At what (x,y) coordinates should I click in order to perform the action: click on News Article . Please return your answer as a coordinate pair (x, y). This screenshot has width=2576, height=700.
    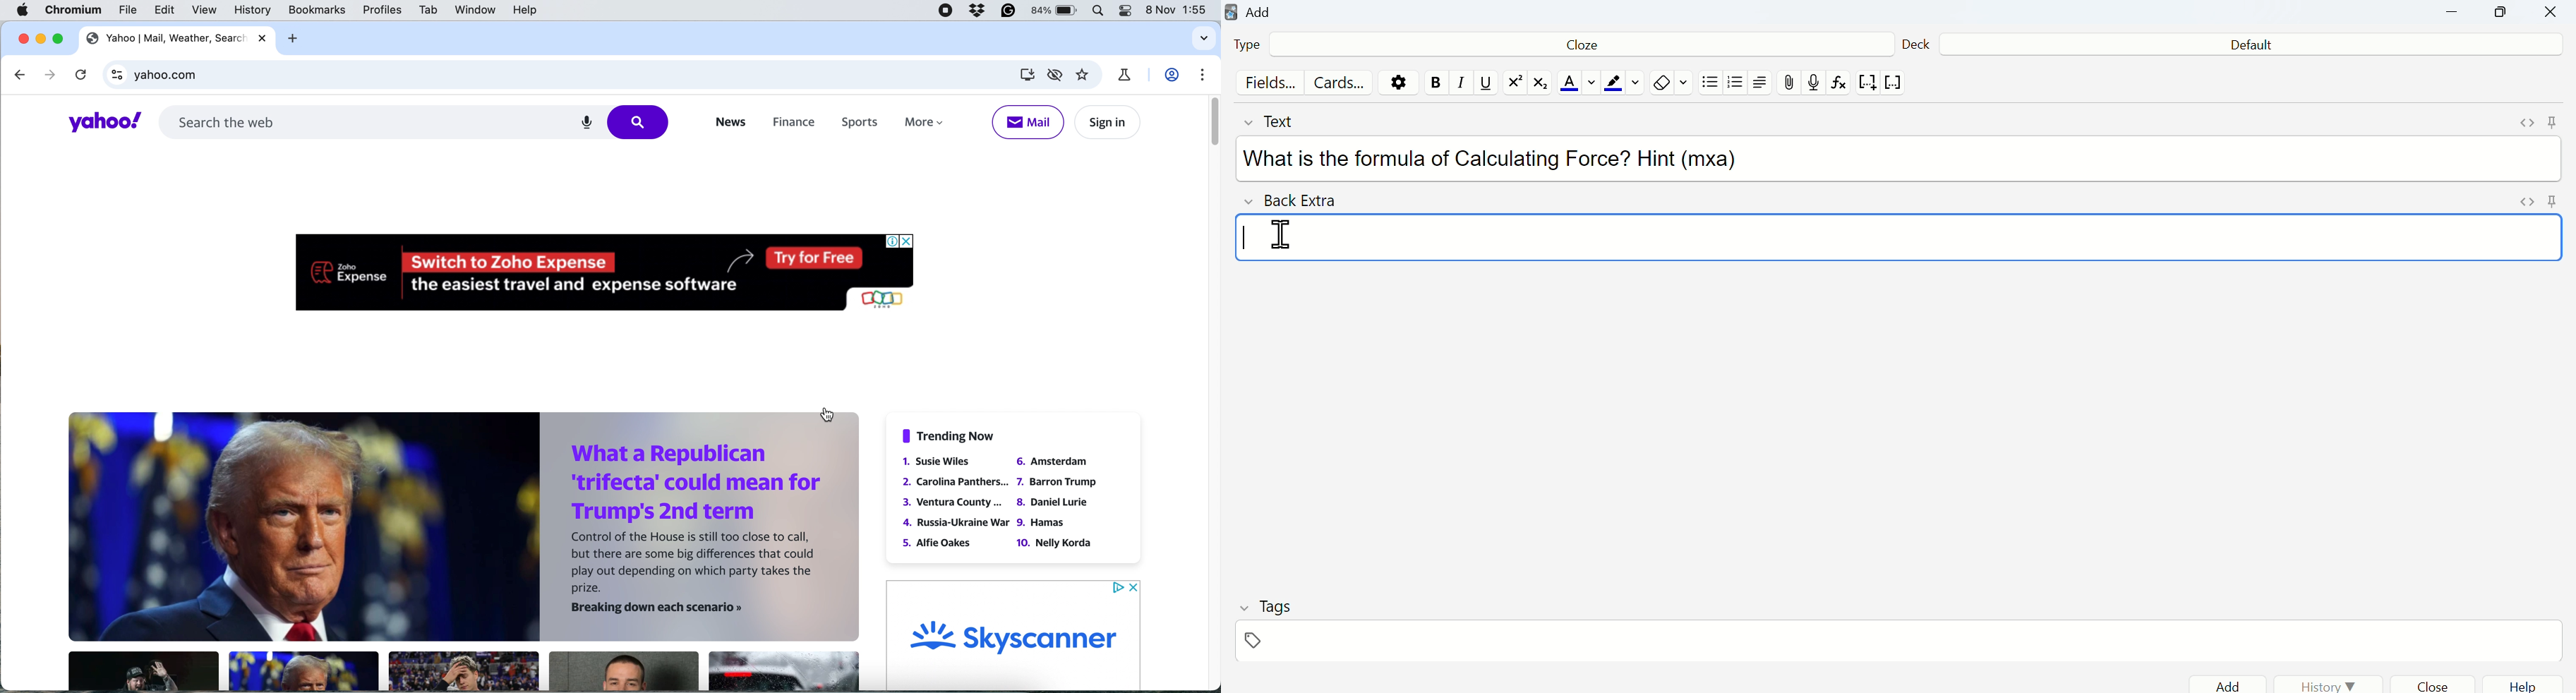
    Looking at the image, I should click on (143, 672).